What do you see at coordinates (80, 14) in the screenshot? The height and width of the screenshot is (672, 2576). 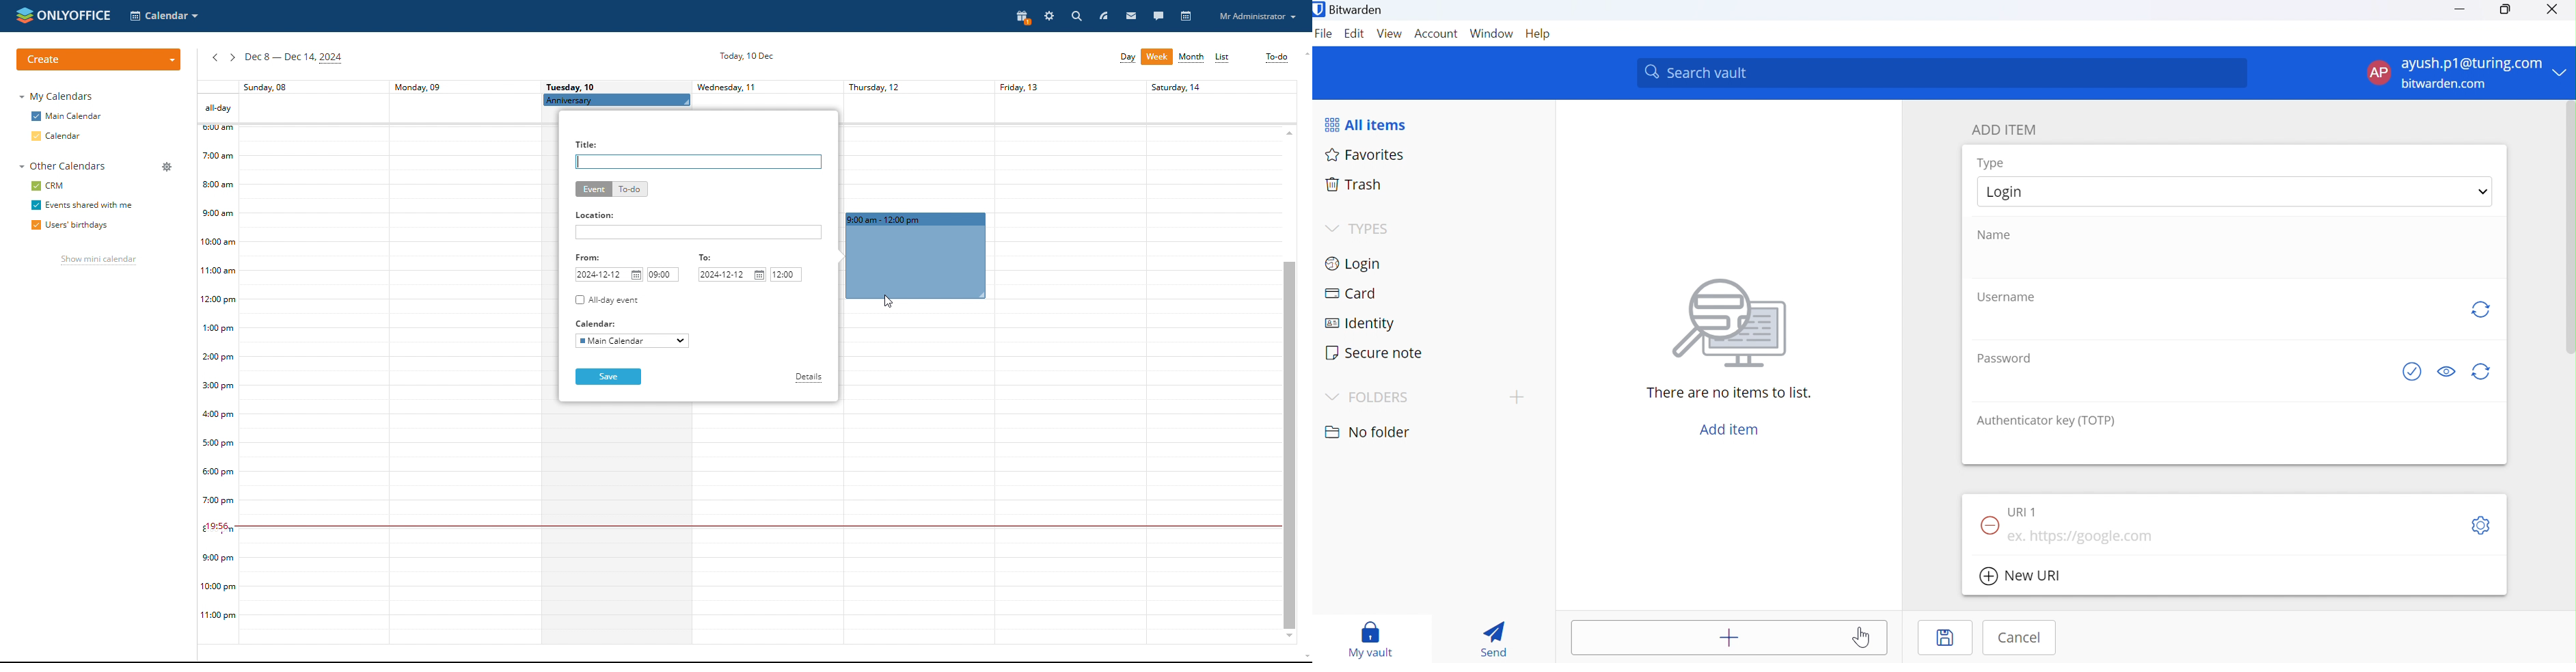 I see `onlyoffice` at bounding box center [80, 14].